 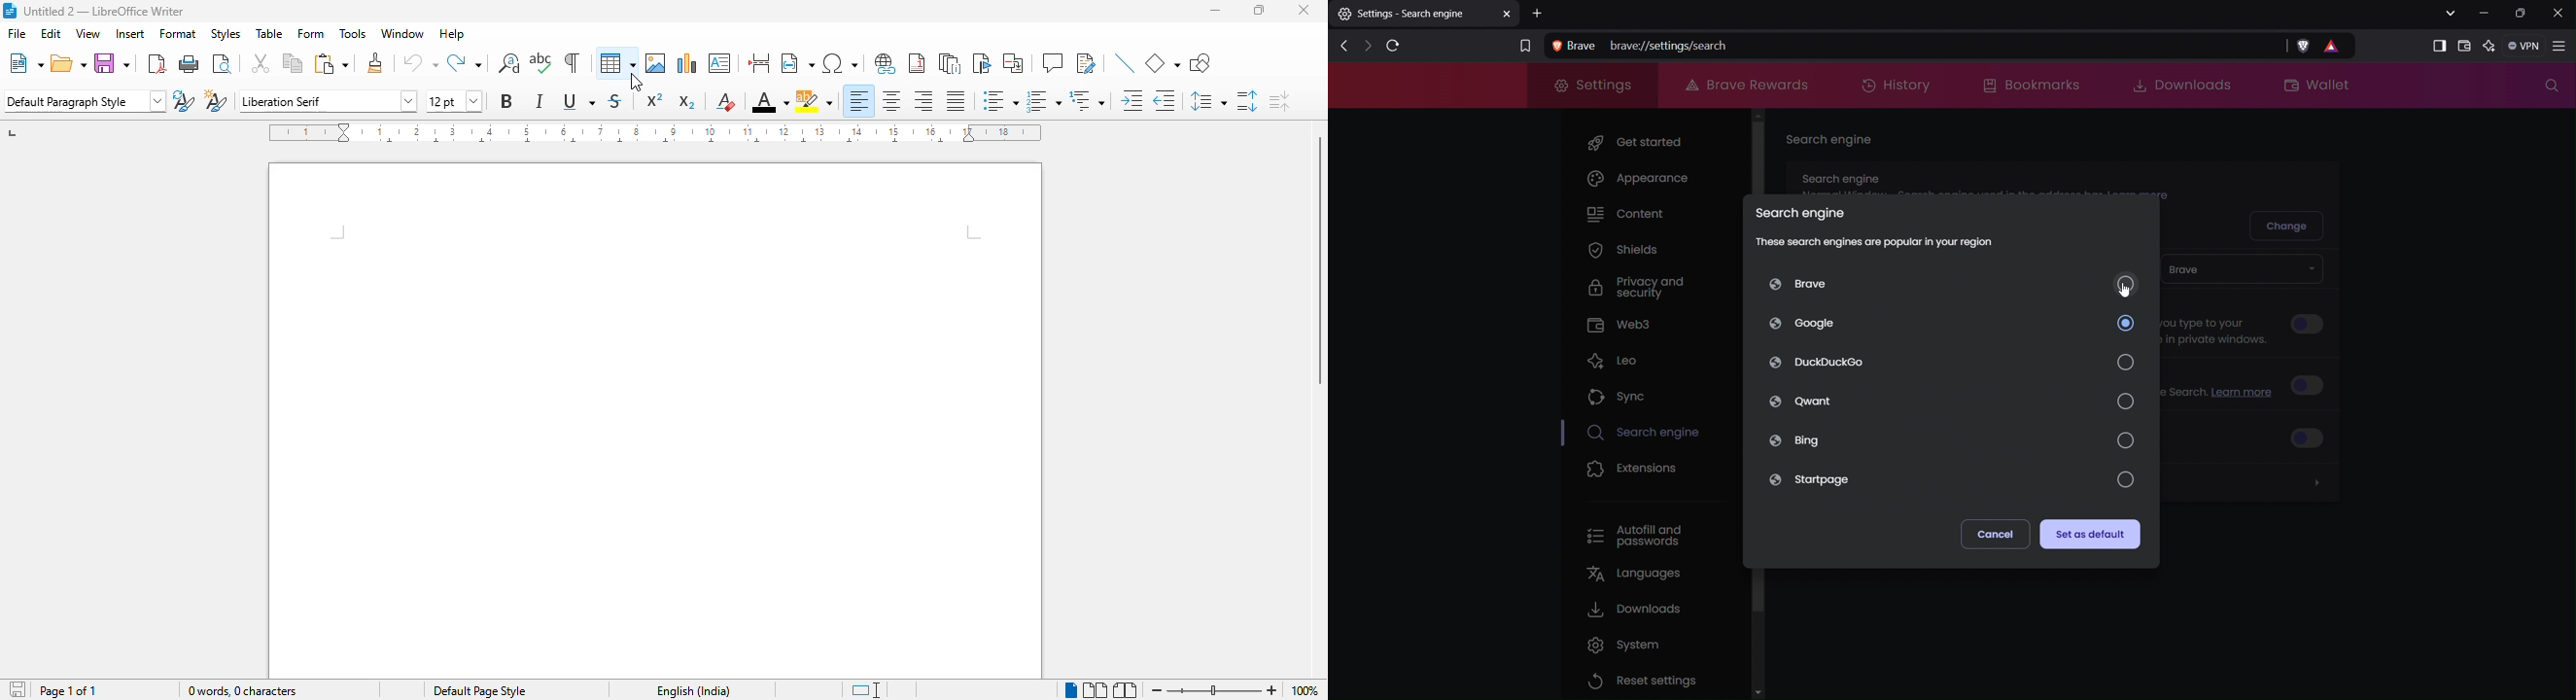 What do you see at coordinates (1166, 100) in the screenshot?
I see `decrease indent` at bounding box center [1166, 100].